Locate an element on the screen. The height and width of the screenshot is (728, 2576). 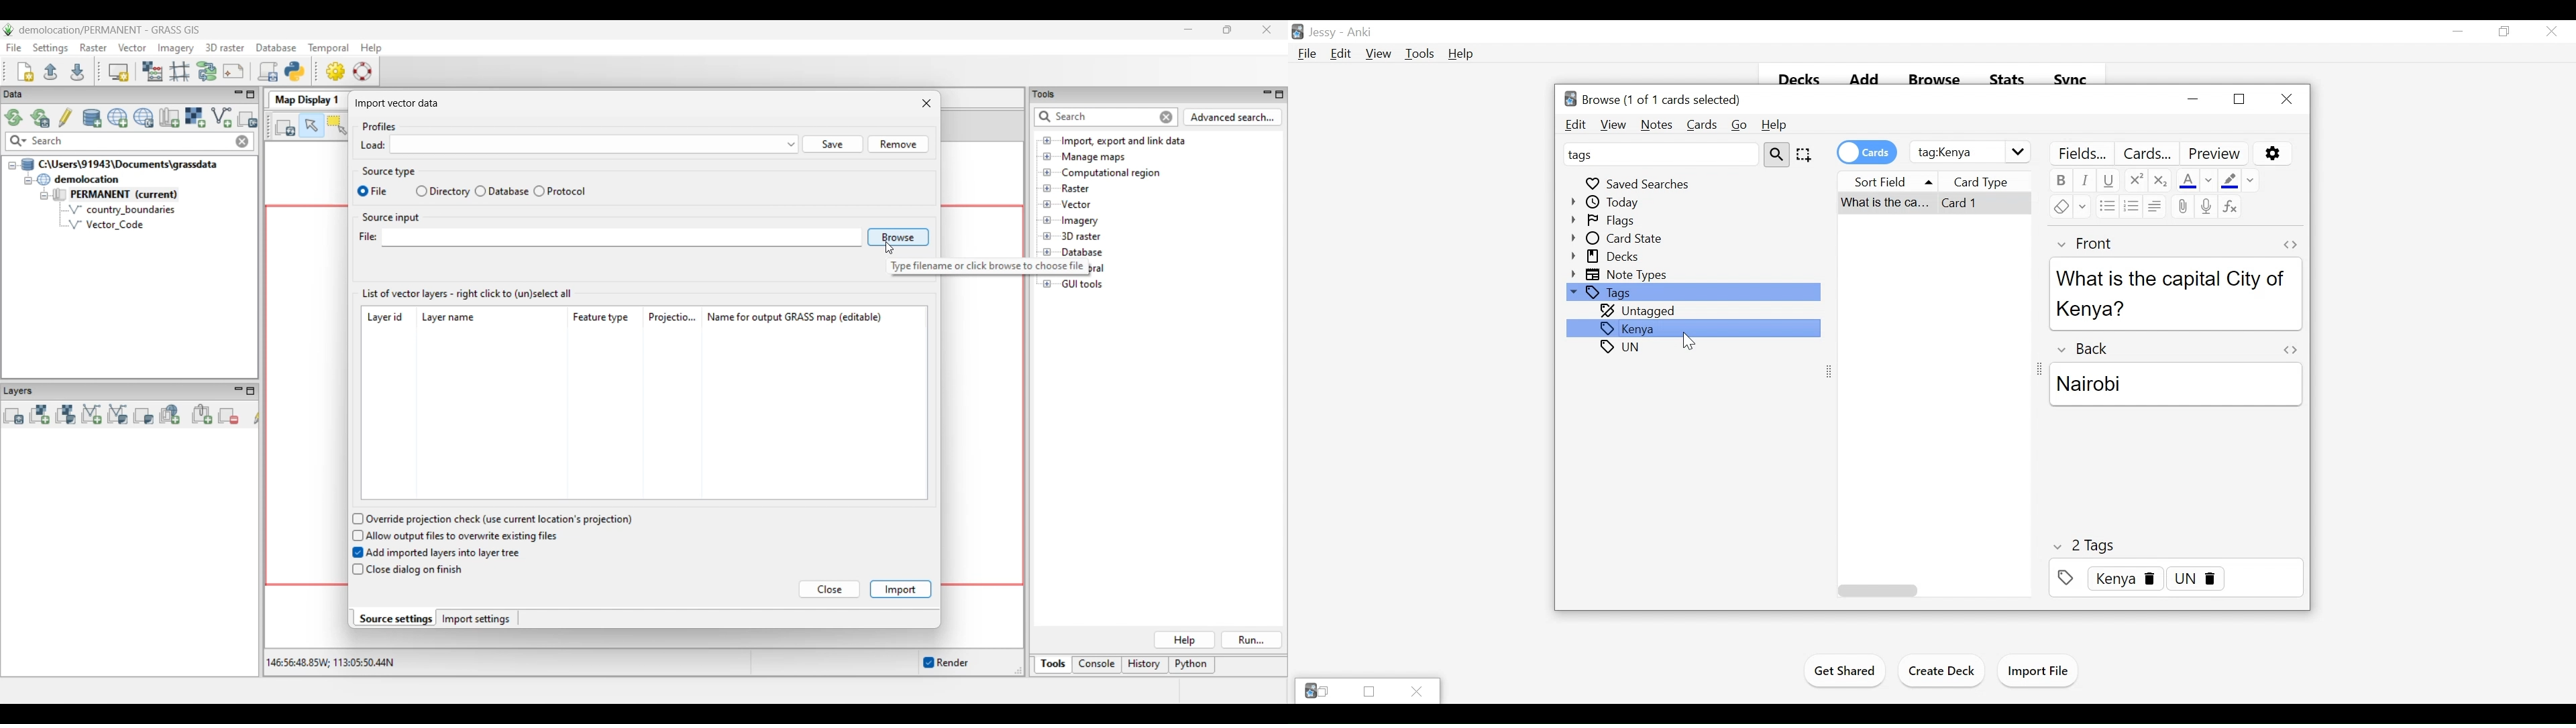
Go is located at coordinates (1738, 125).